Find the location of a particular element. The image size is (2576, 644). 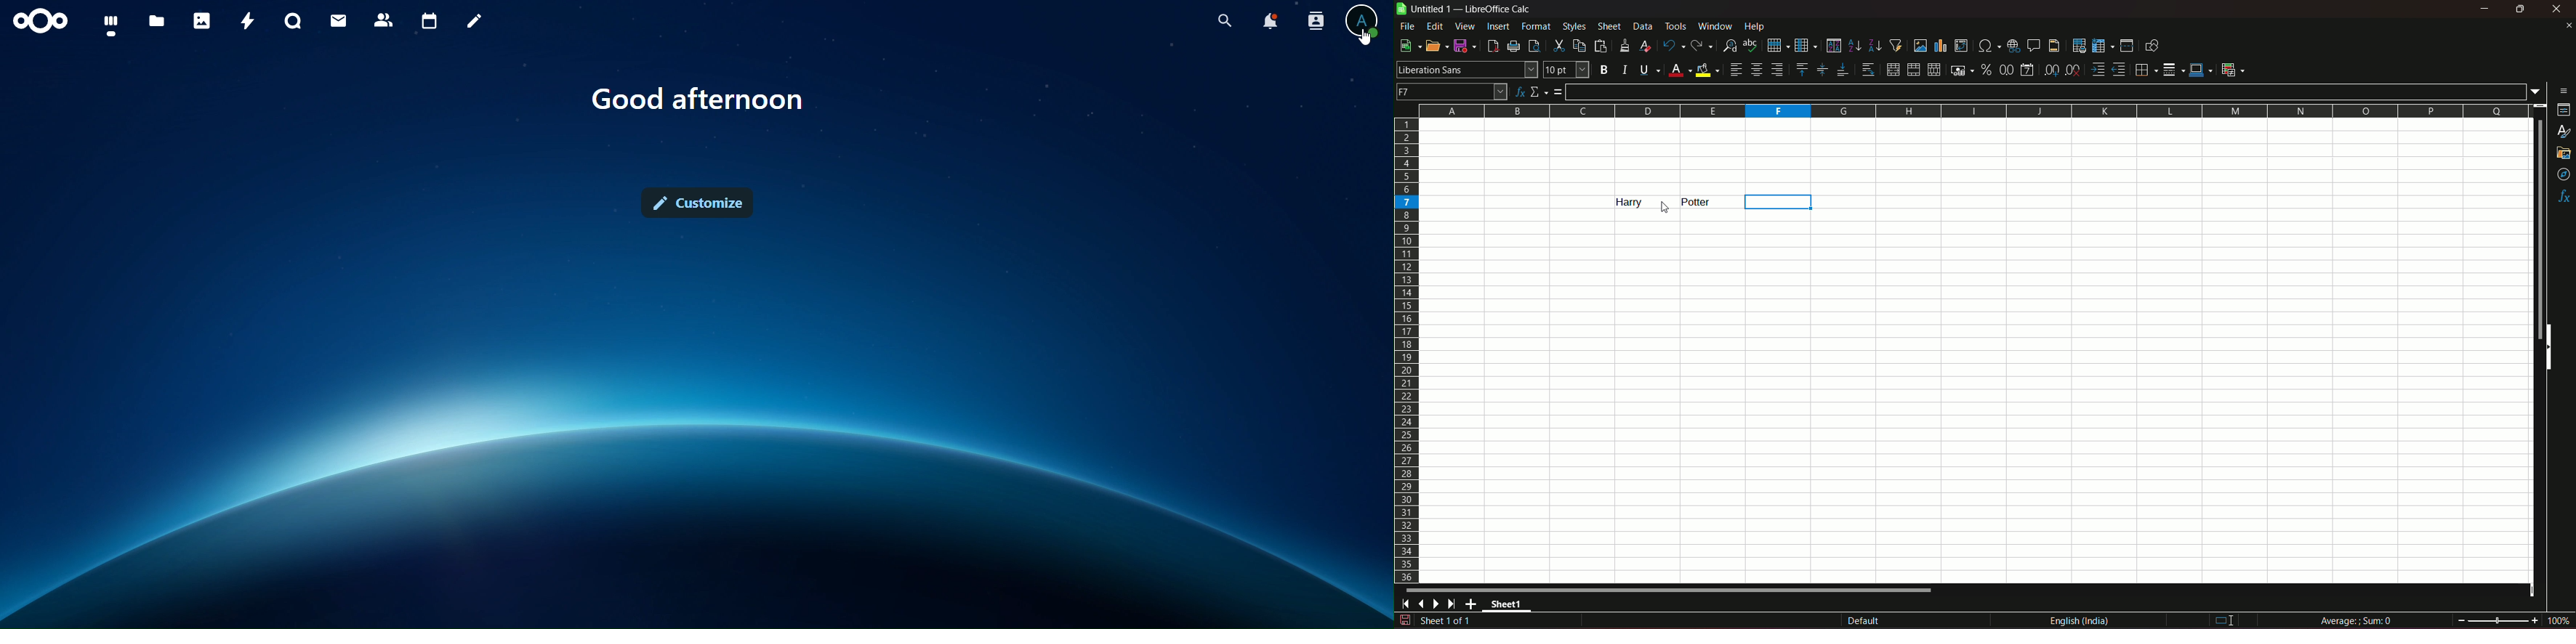

font color is located at coordinates (1680, 71).